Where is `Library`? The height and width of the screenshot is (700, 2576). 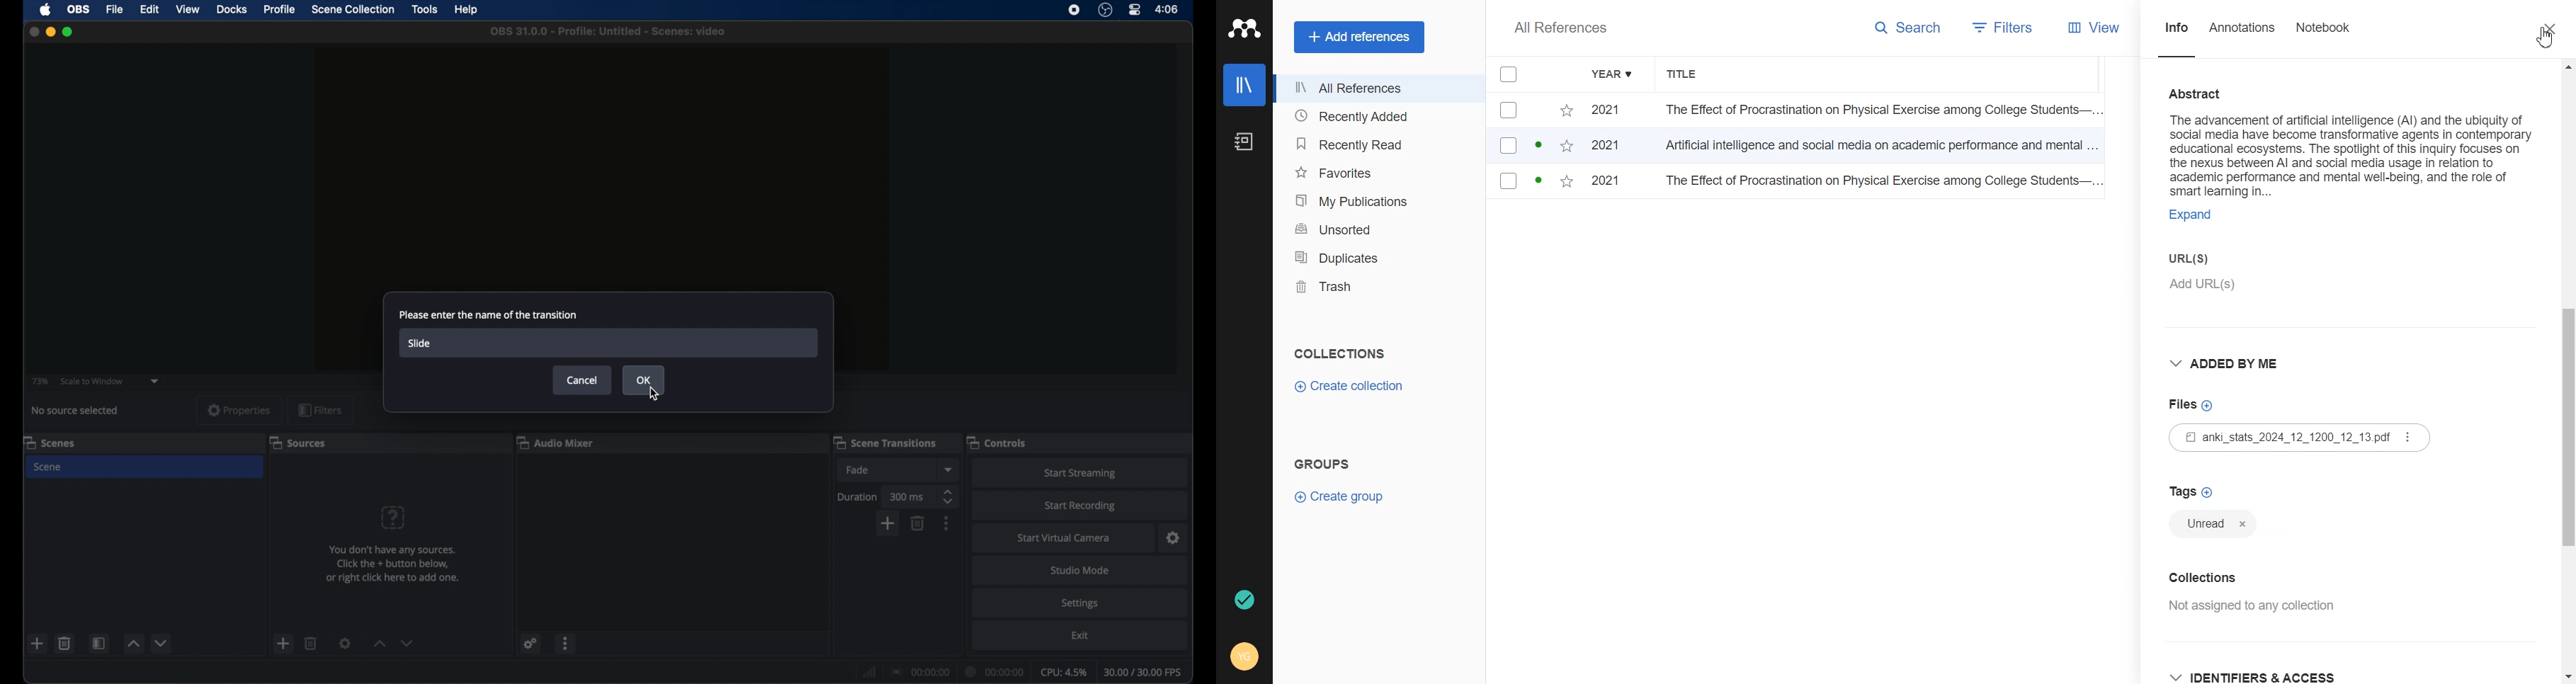
Library is located at coordinates (1244, 85).